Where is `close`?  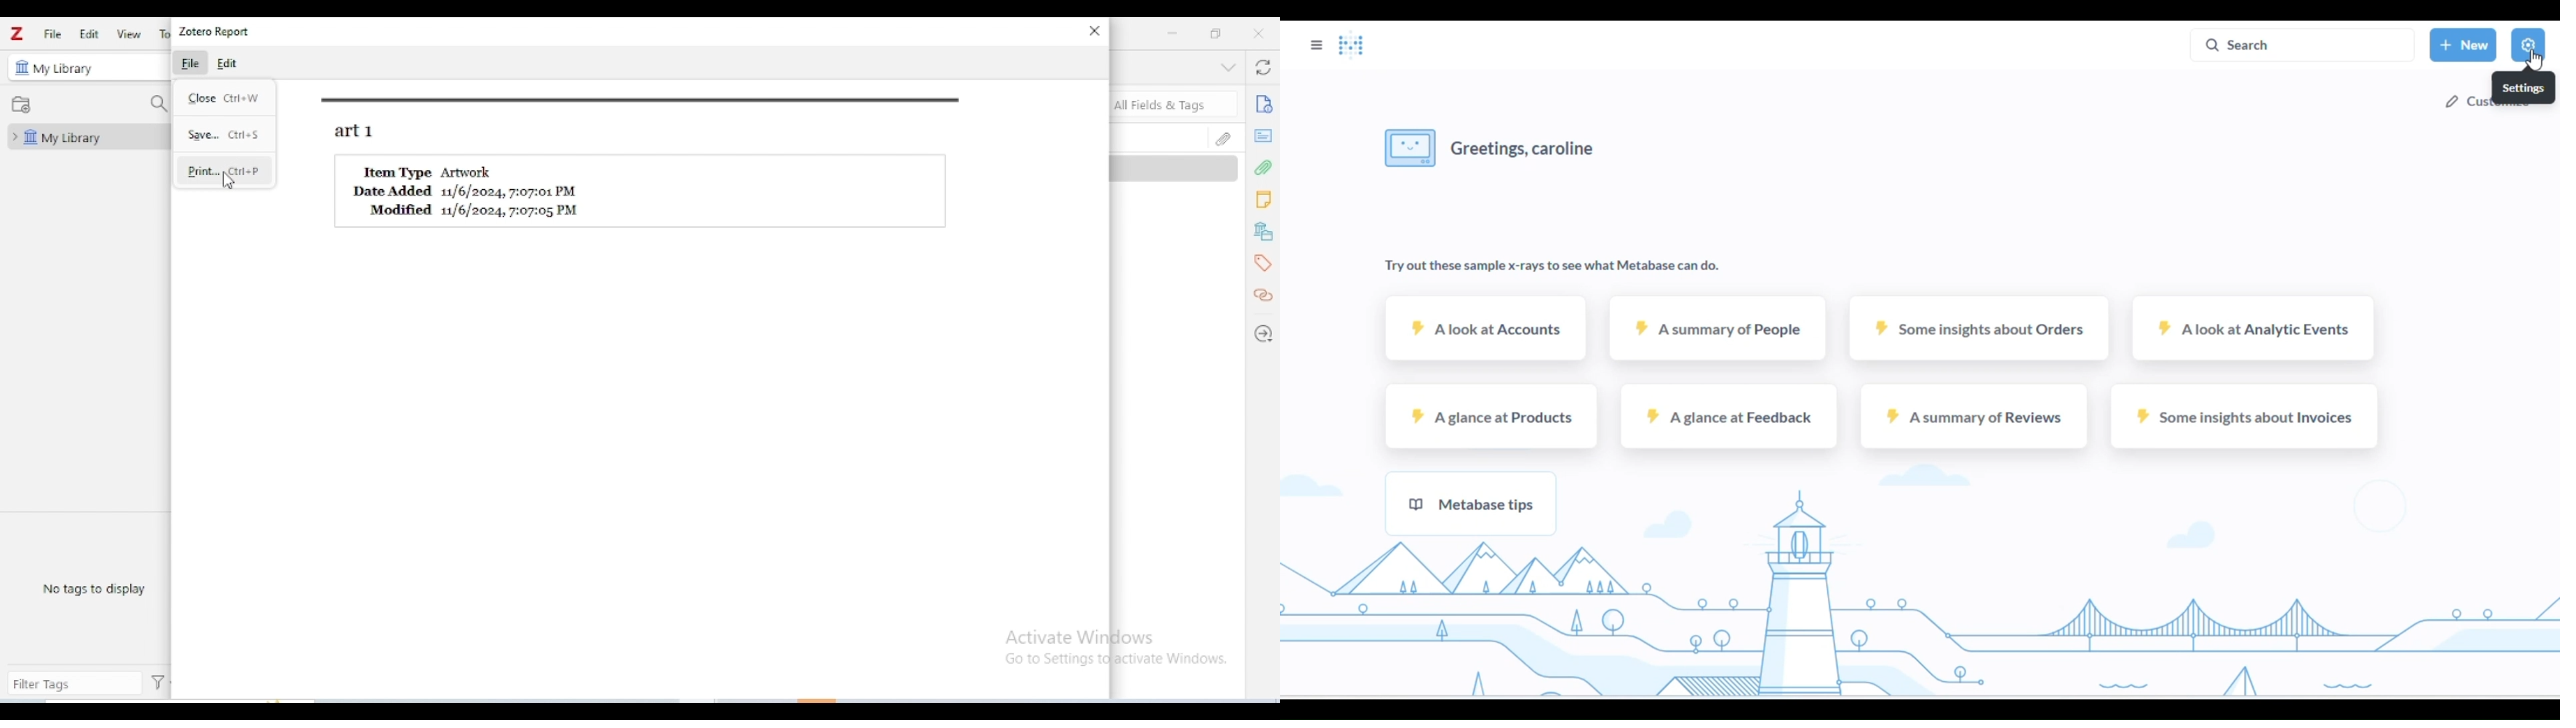 close is located at coordinates (202, 99).